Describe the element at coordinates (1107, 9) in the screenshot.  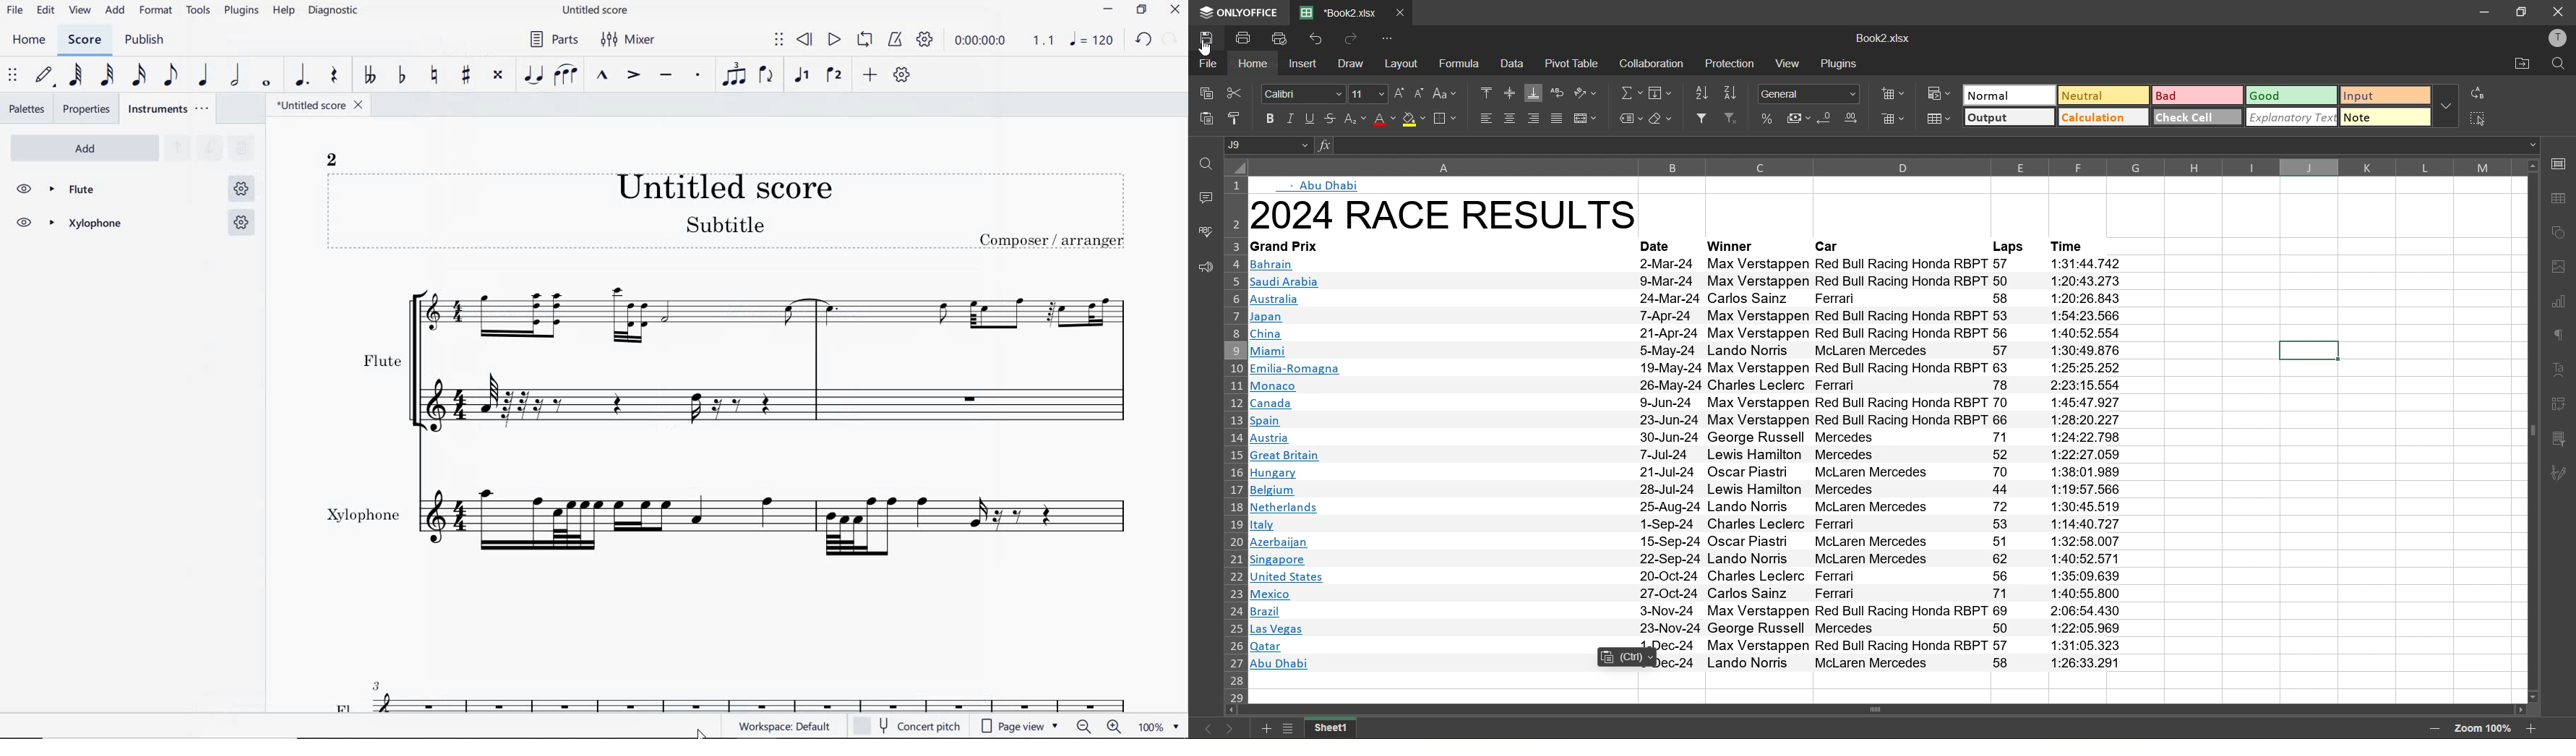
I see `MINIMIZE` at that location.